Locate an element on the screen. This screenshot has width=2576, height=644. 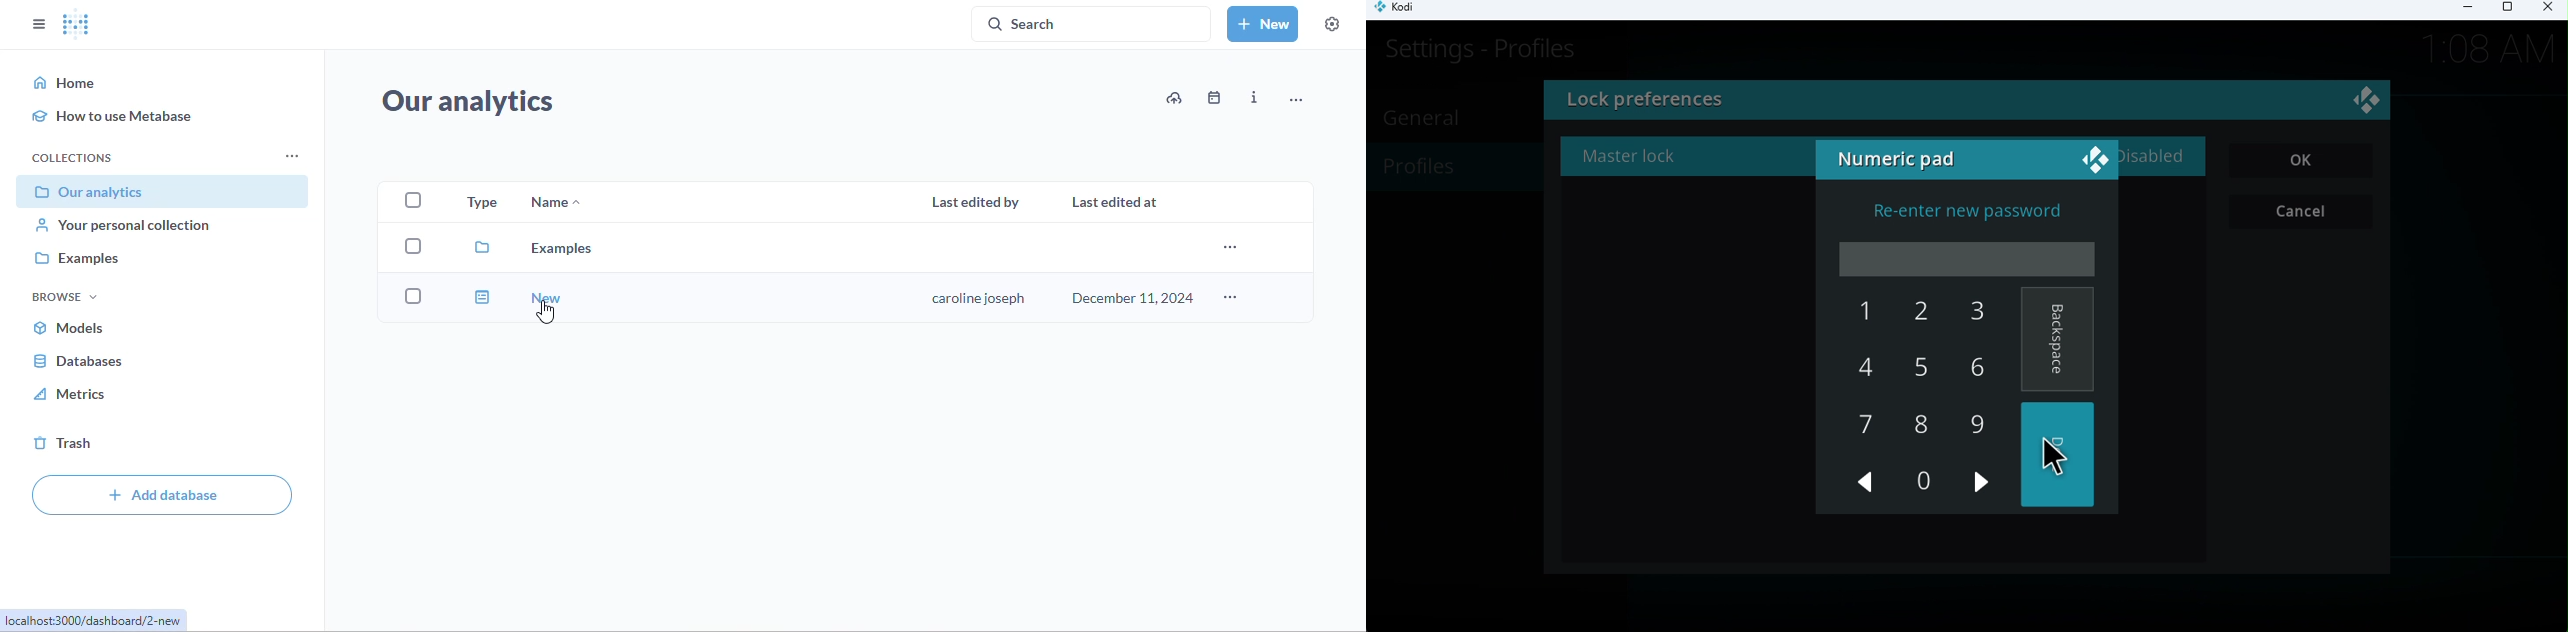
examples is located at coordinates (75, 258).